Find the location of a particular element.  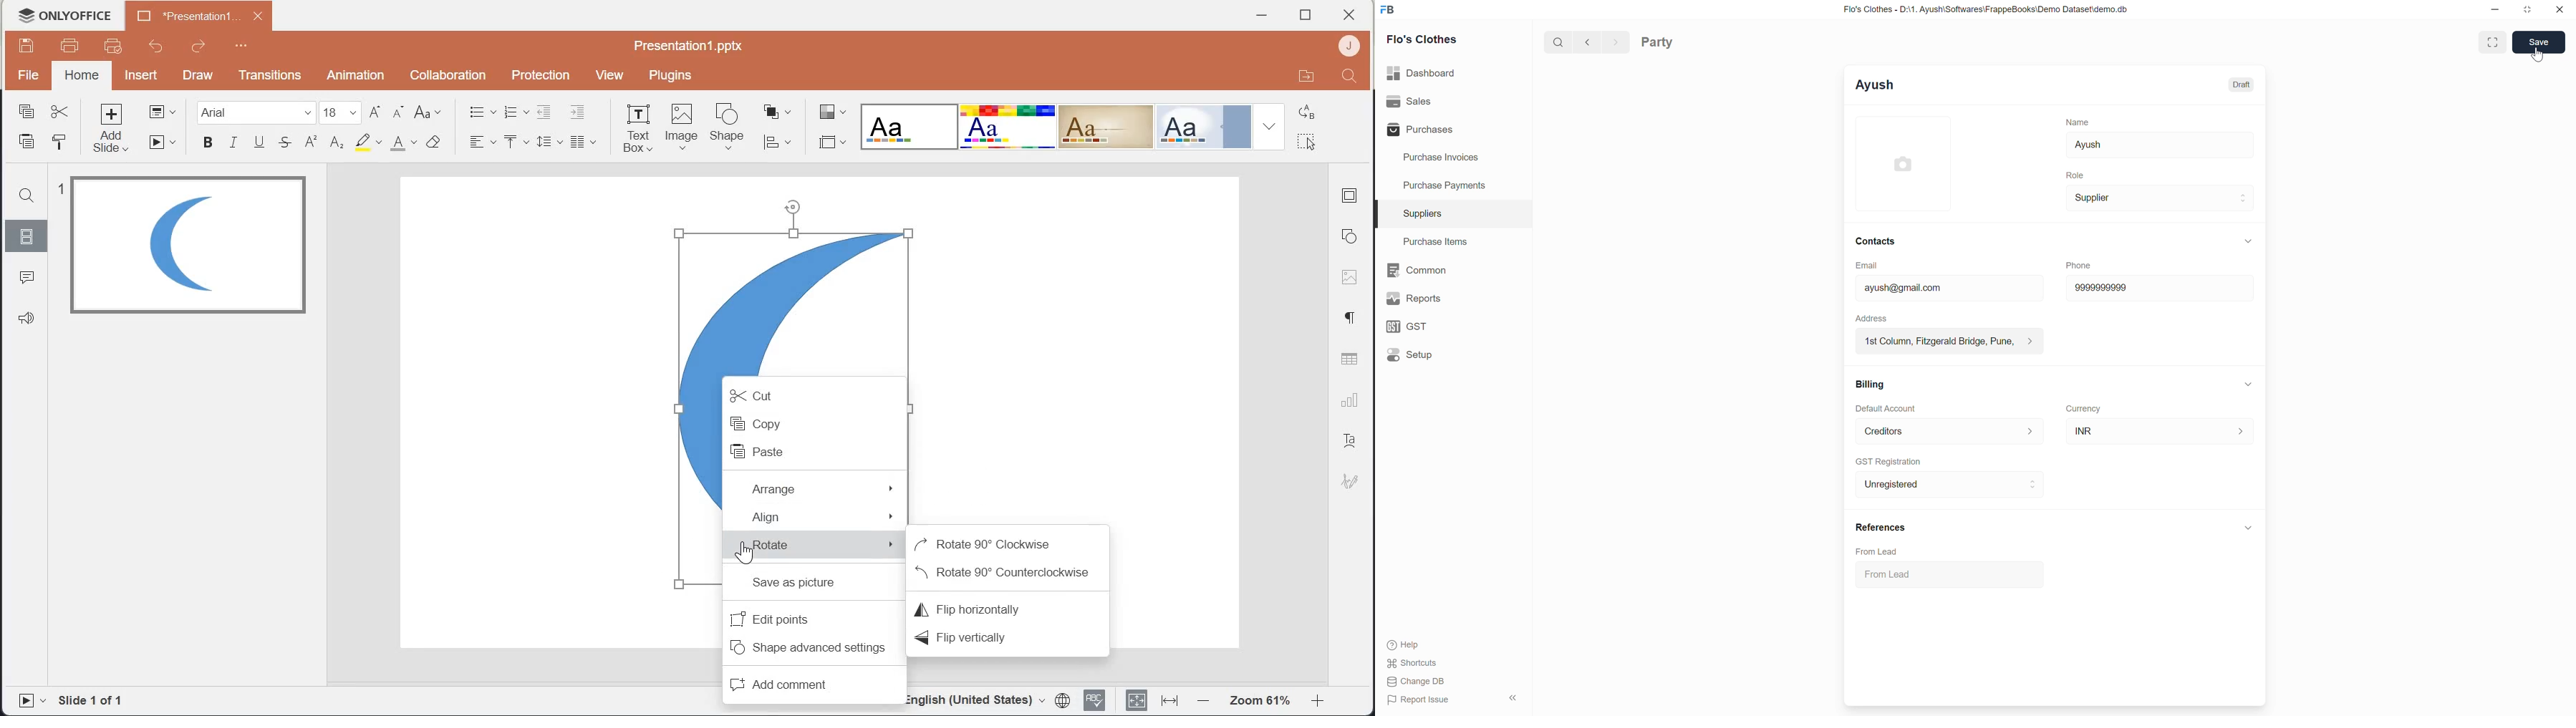

Party is located at coordinates (1658, 42).